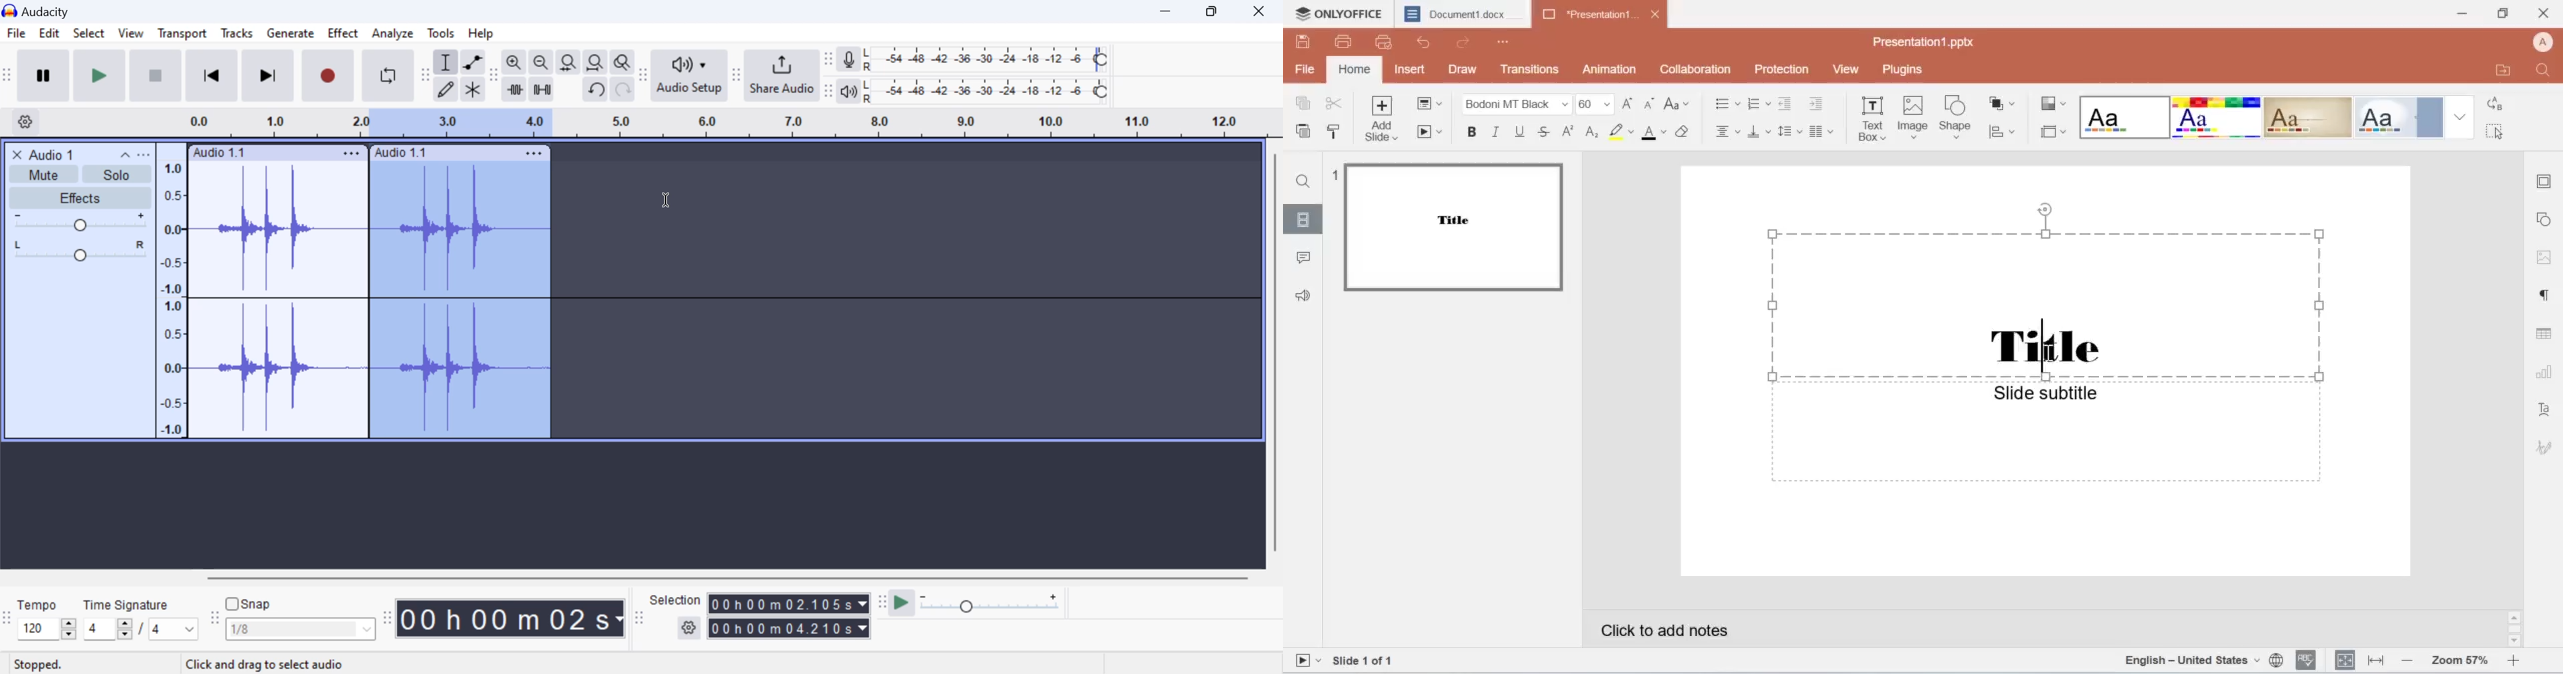 This screenshot has height=700, width=2576. Describe the element at coordinates (1274, 358) in the screenshot. I see `vertical scrollbar` at that location.